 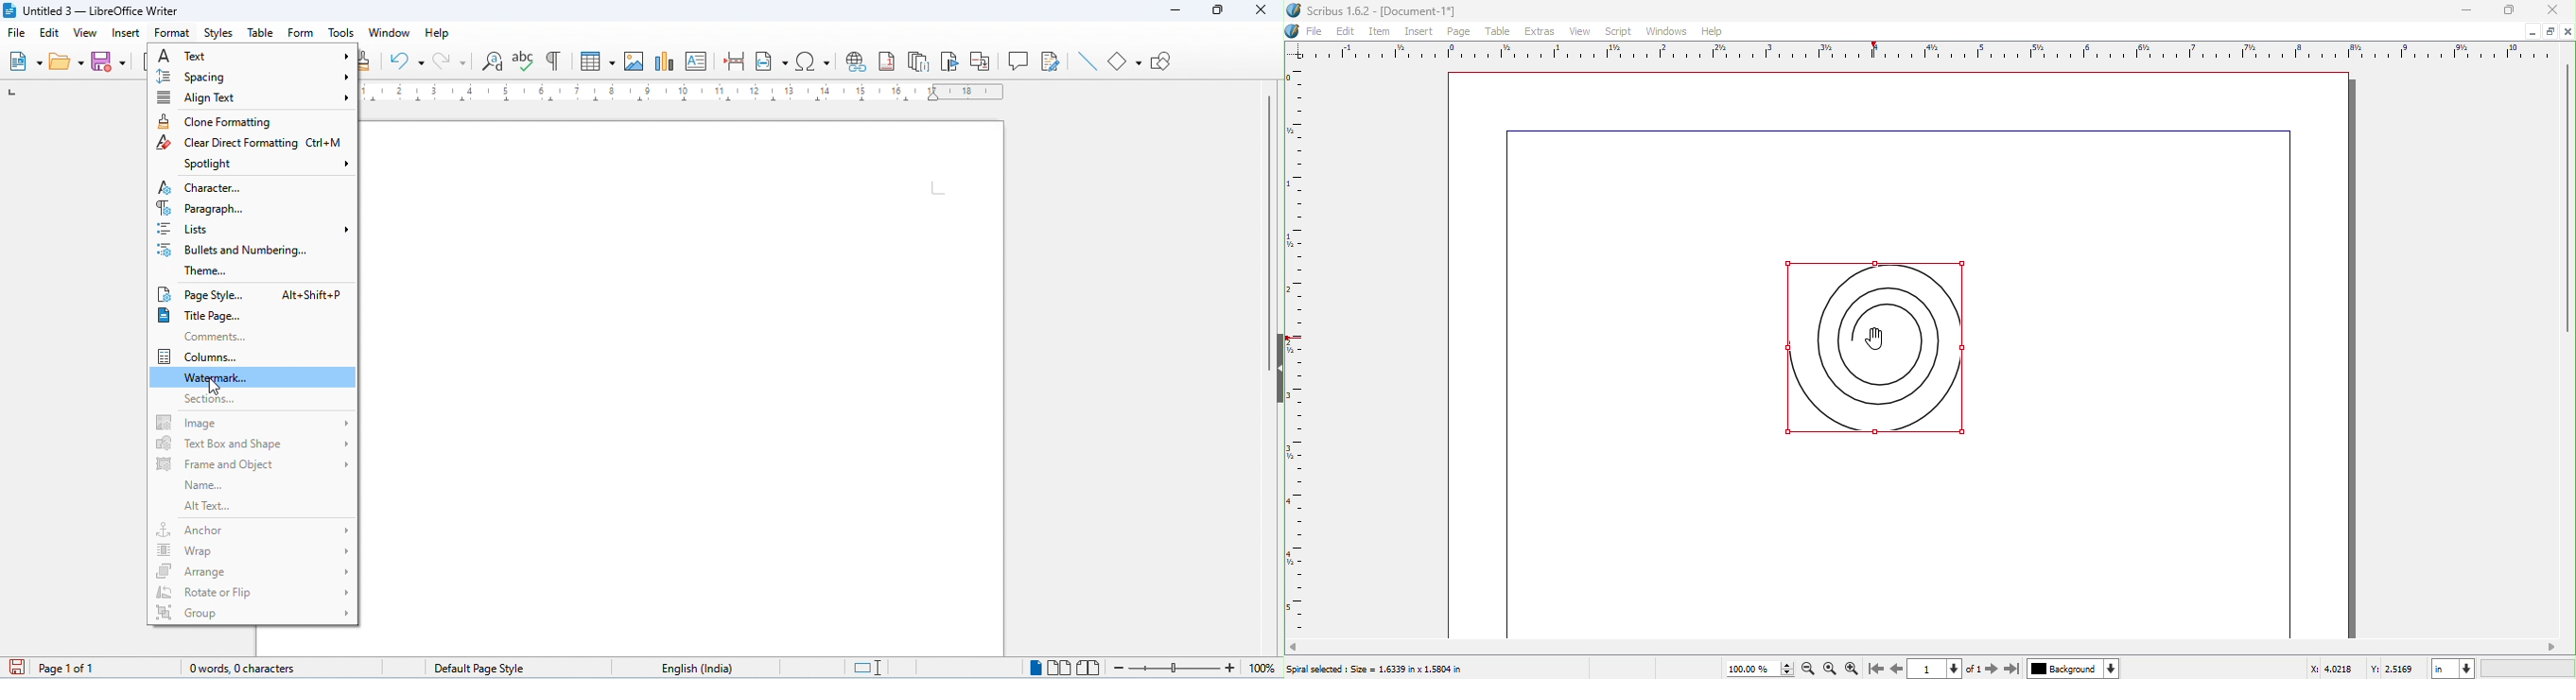 I want to click on insert special characters, so click(x=813, y=59).